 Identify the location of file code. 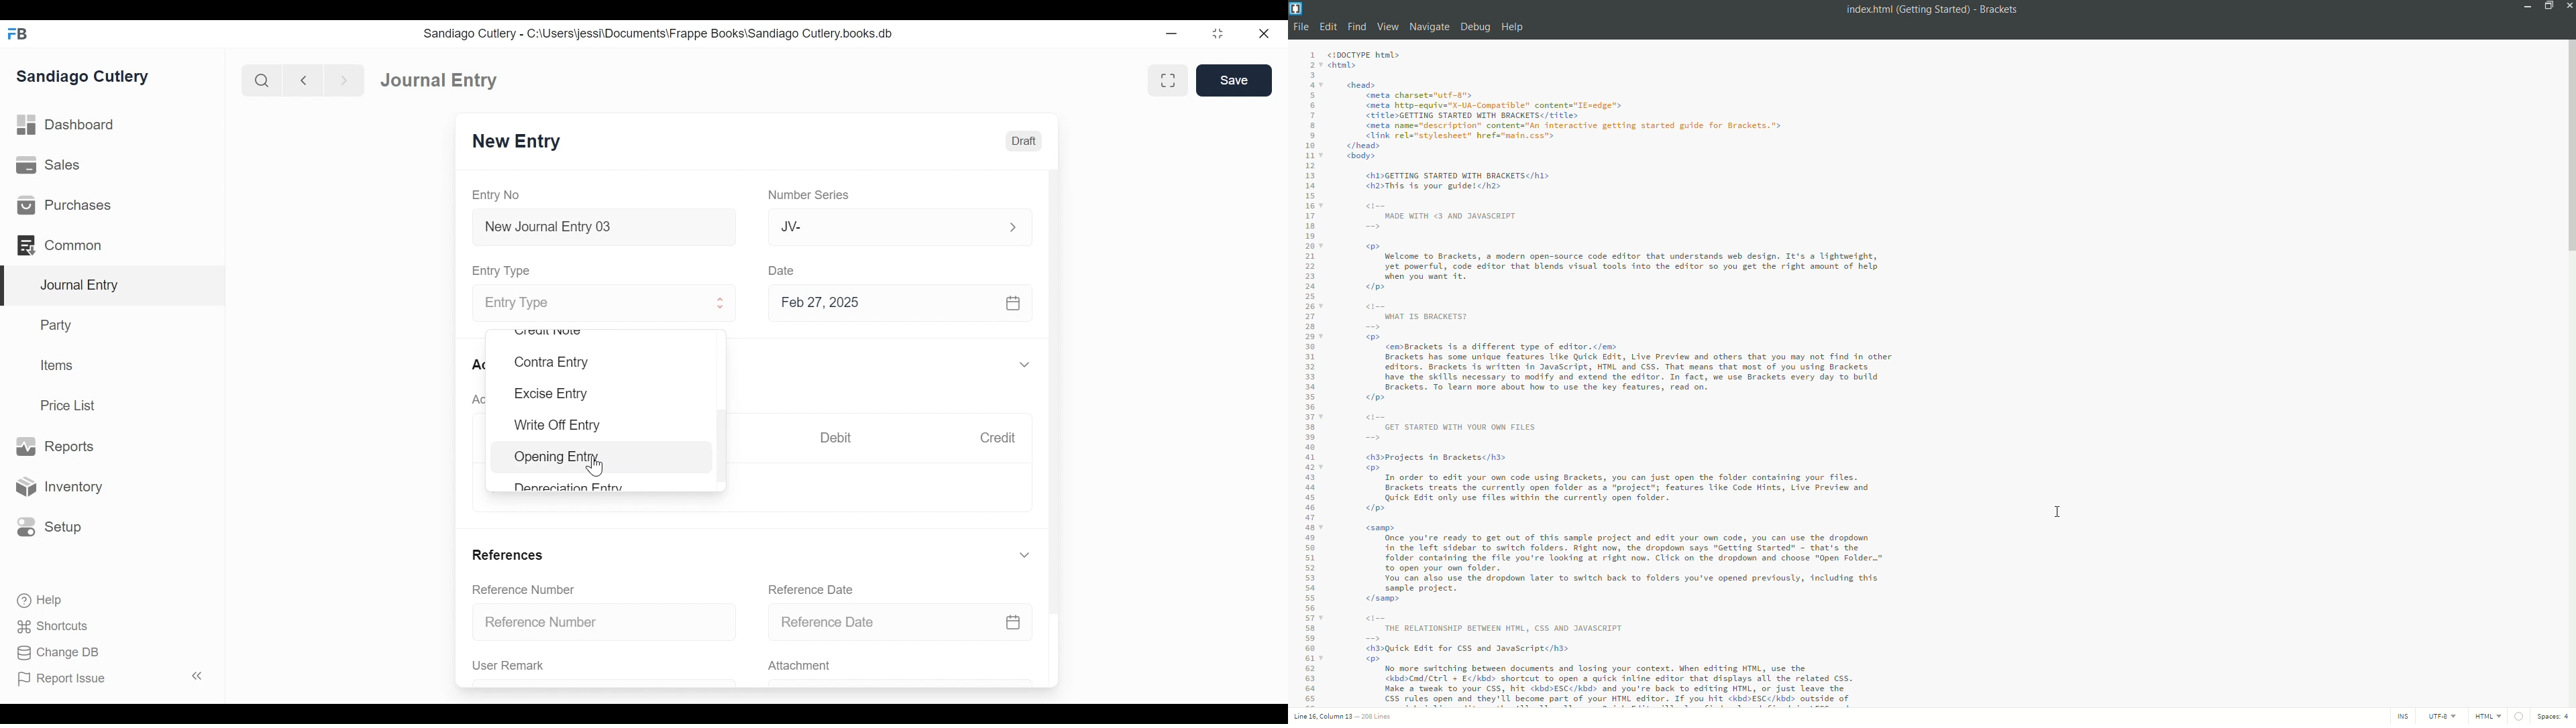
(1631, 377).